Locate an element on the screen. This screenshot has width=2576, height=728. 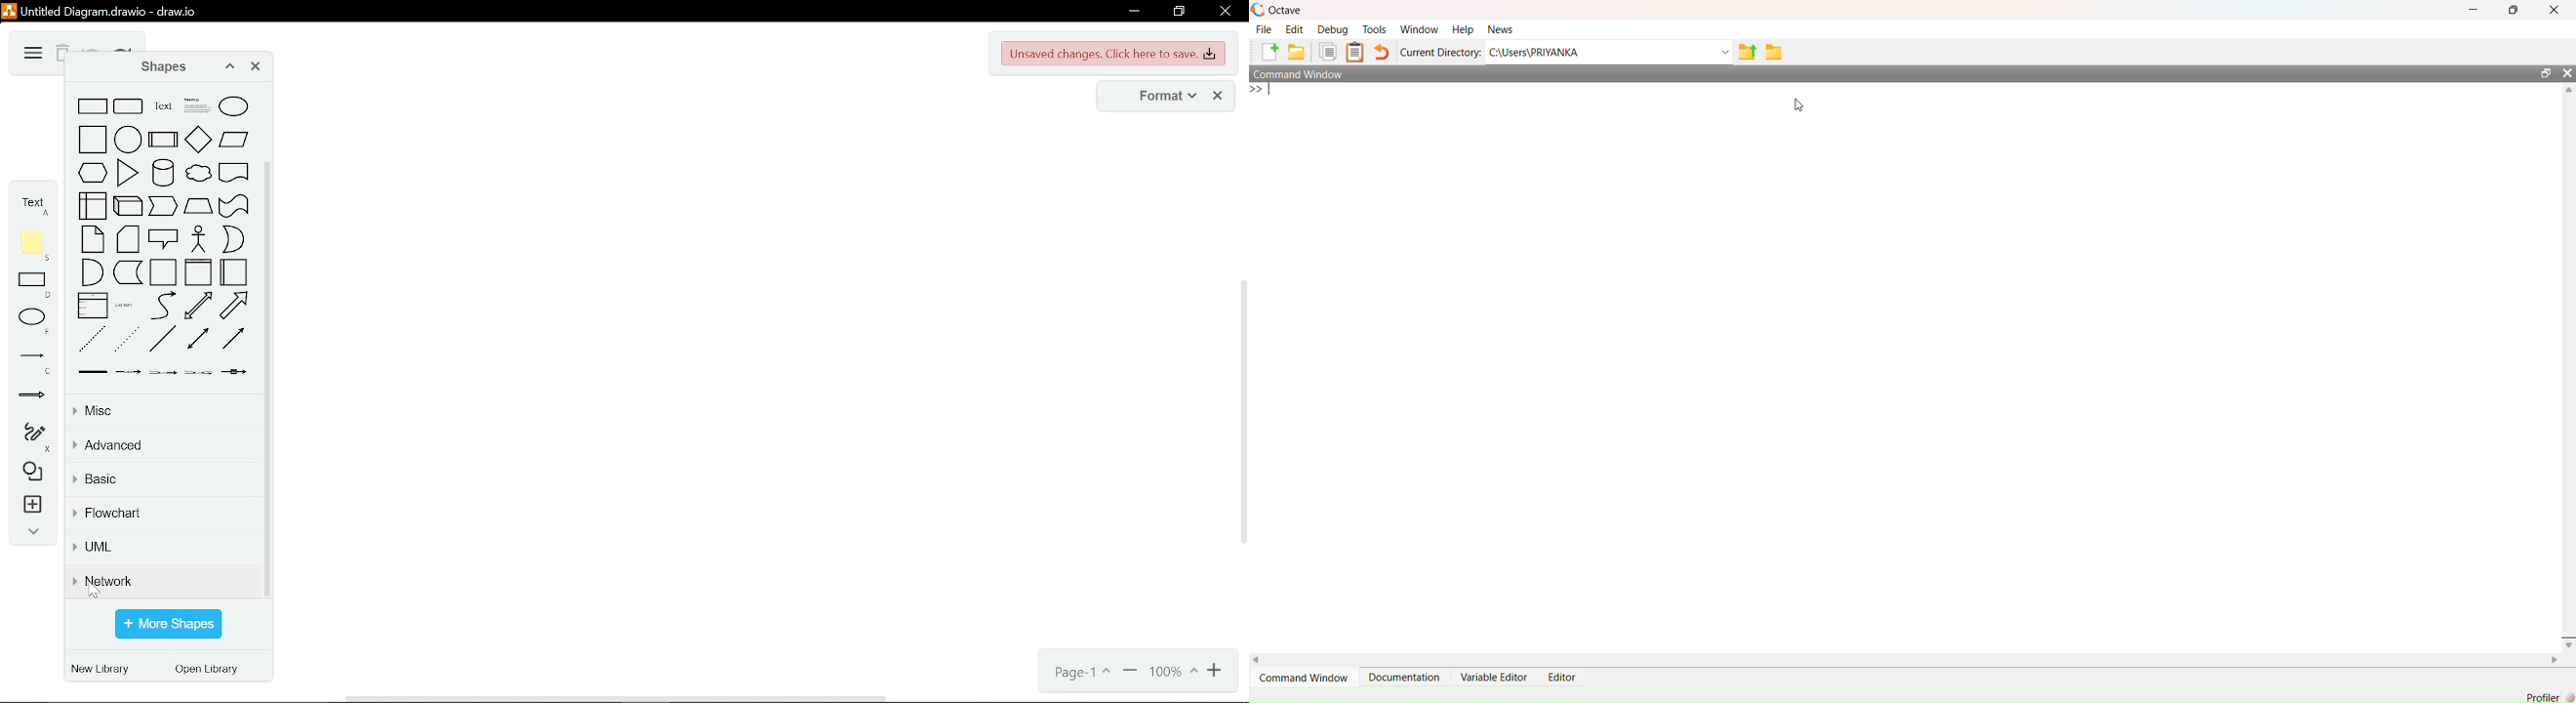
vertical scroll bar is located at coordinates (1241, 414).